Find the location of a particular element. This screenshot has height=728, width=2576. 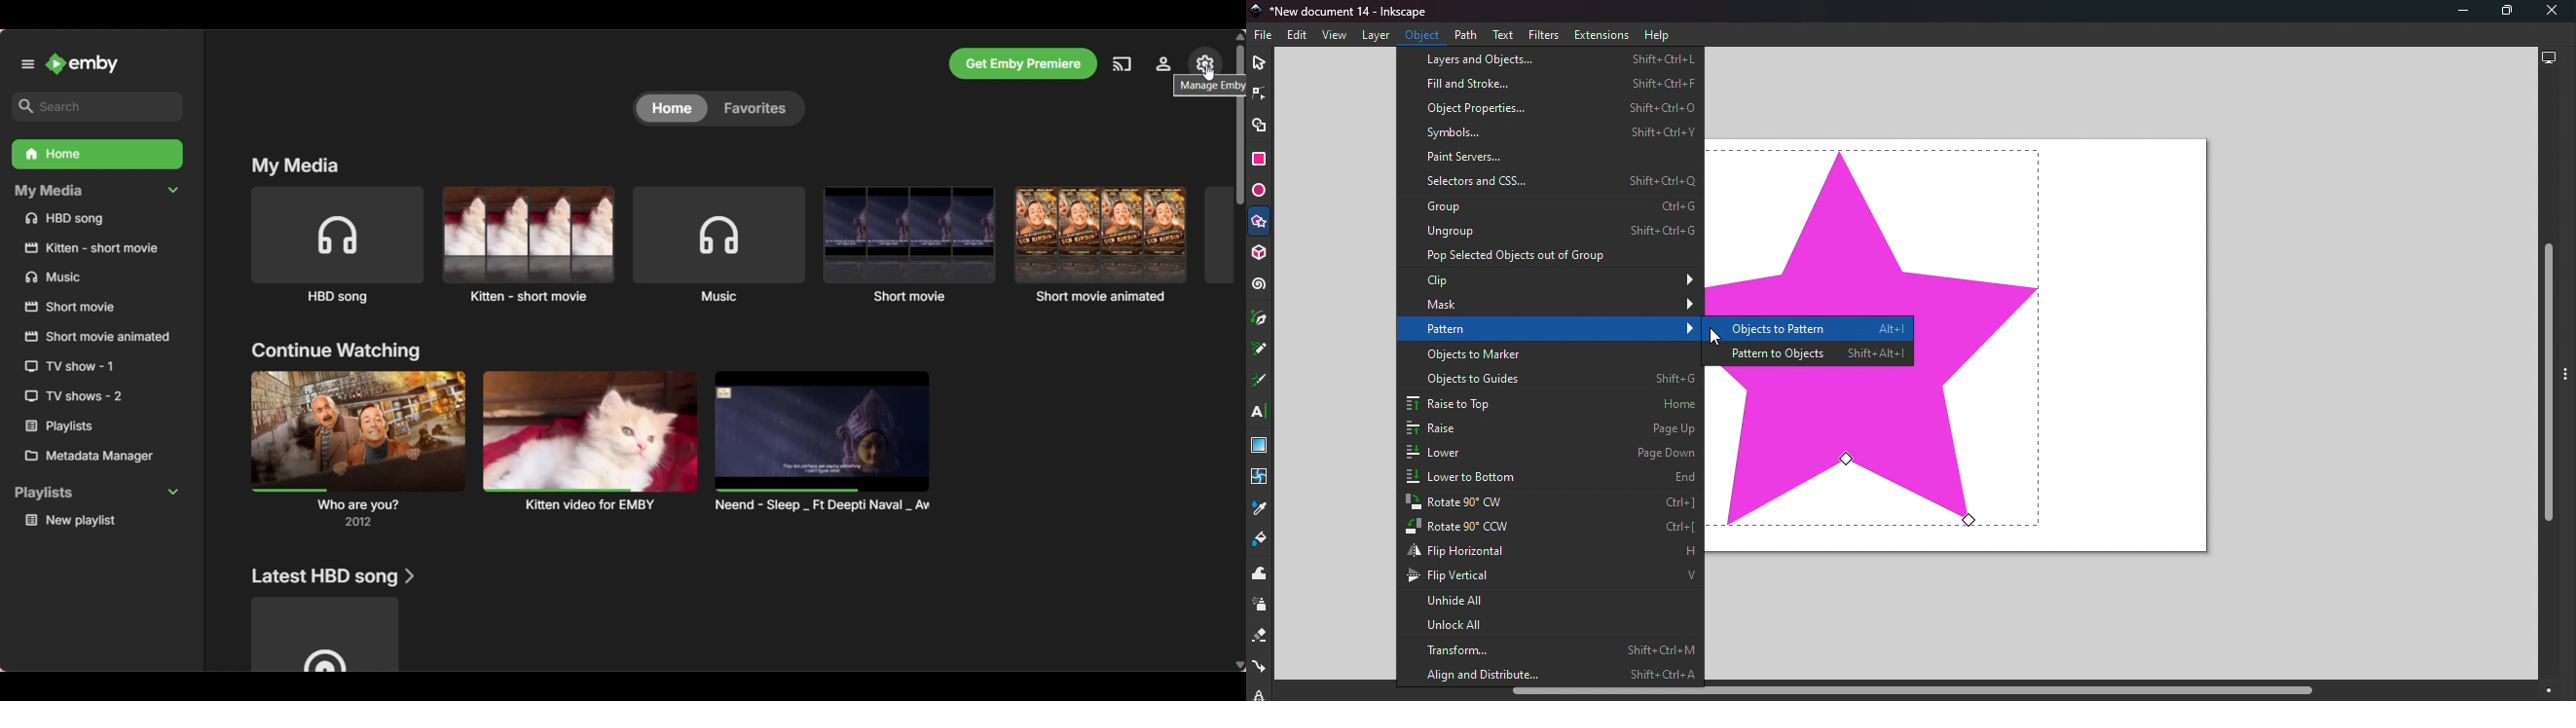

Rotate 90 CCW is located at coordinates (1550, 527).